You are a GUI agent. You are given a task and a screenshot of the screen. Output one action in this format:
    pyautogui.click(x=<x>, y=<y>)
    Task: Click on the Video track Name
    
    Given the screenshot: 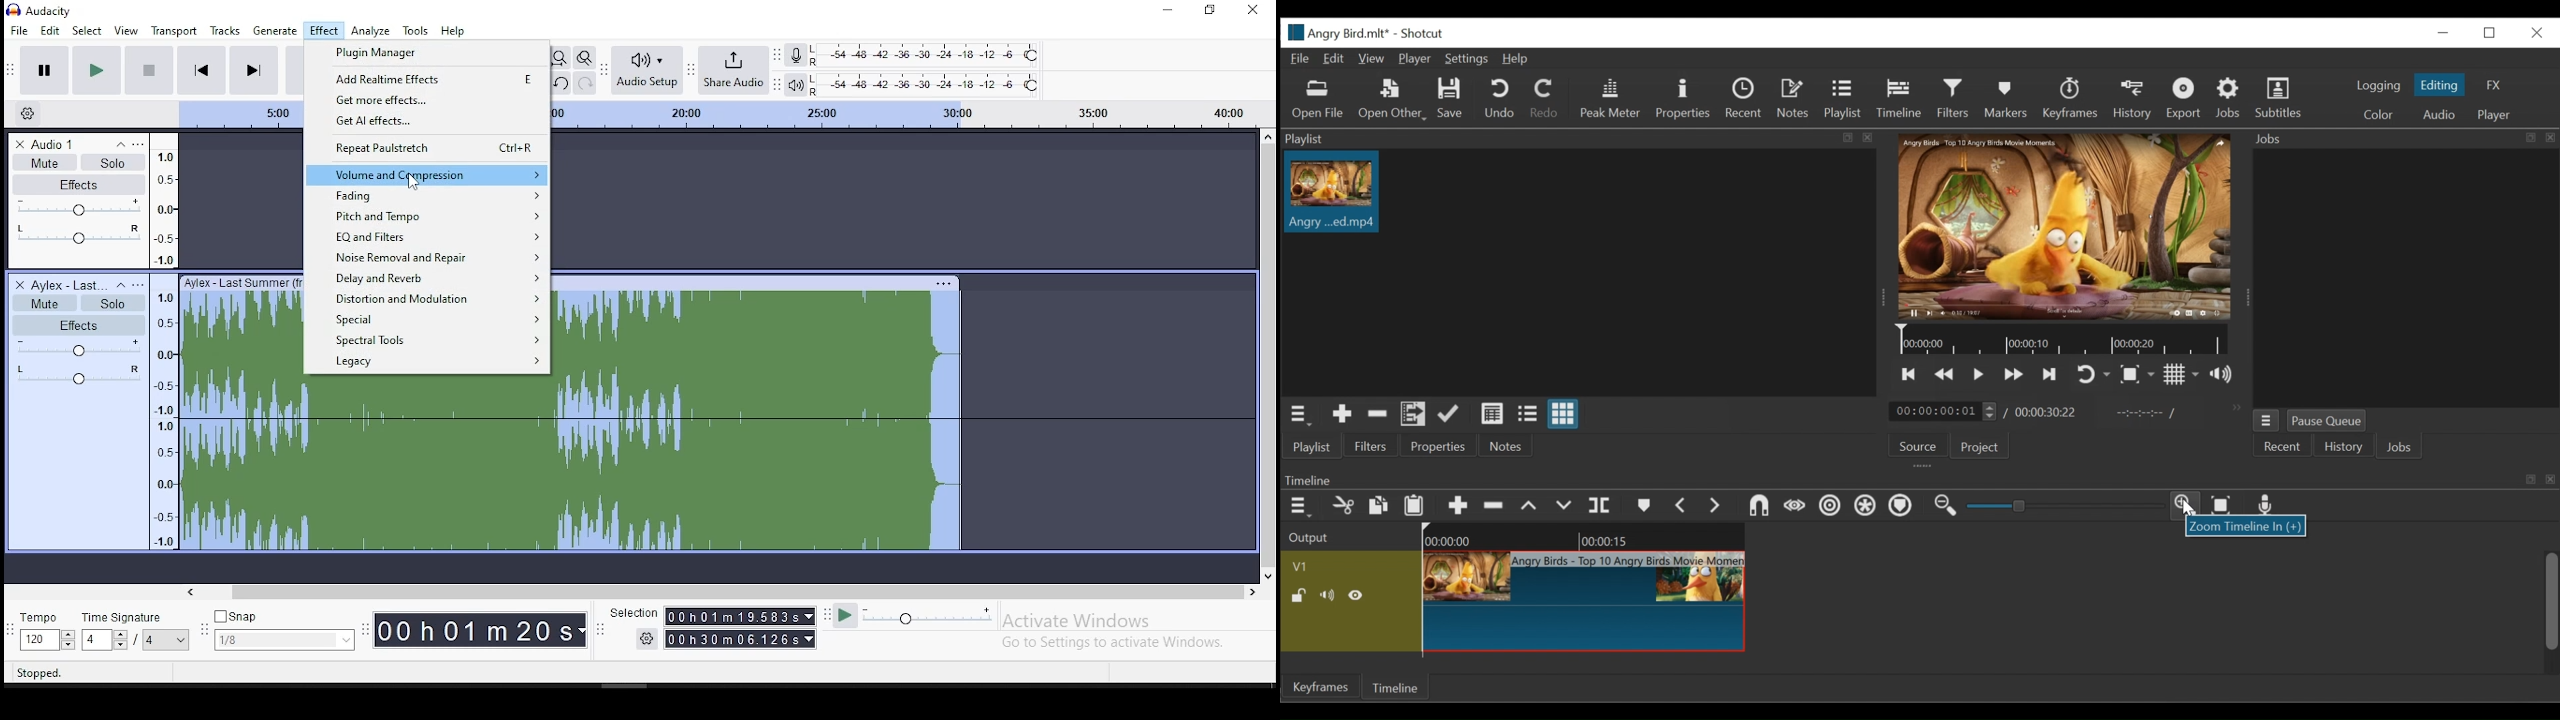 What is the action you would take?
    pyautogui.click(x=1311, y=565)
    